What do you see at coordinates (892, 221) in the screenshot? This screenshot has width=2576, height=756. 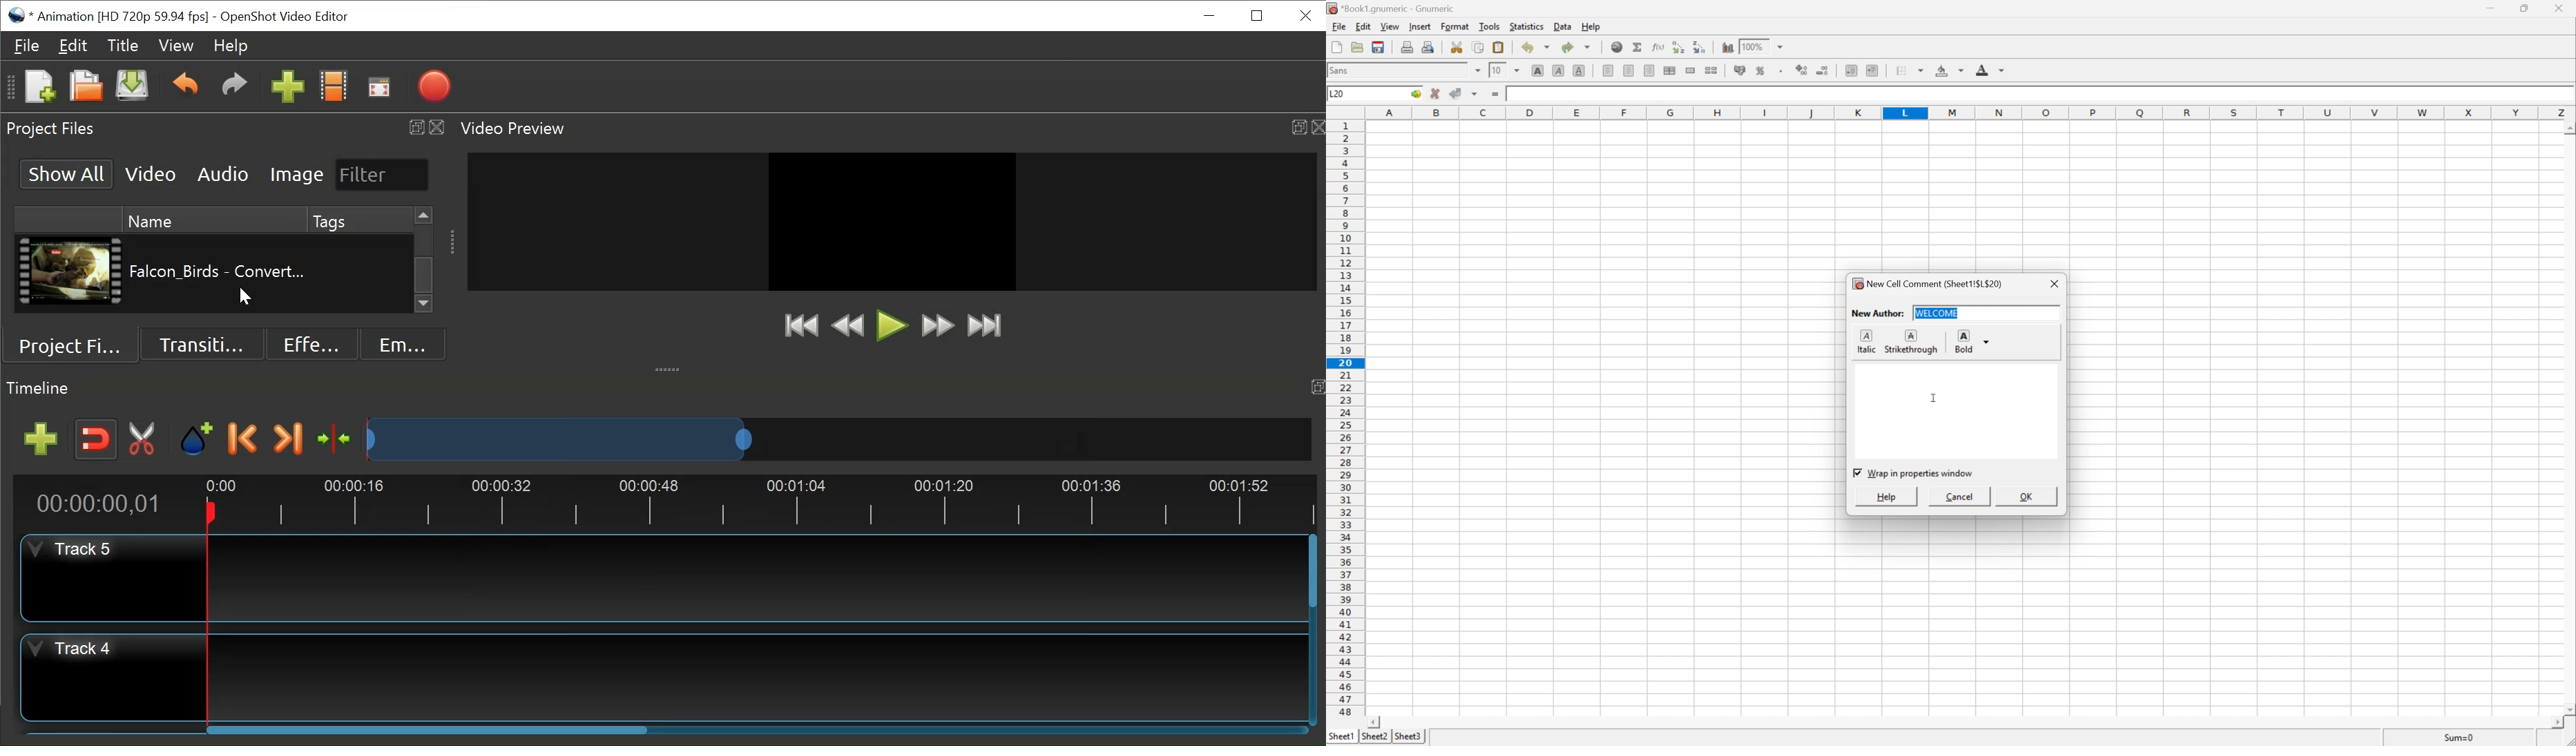 I see `Preview Window` at bounding box center [892, 221].